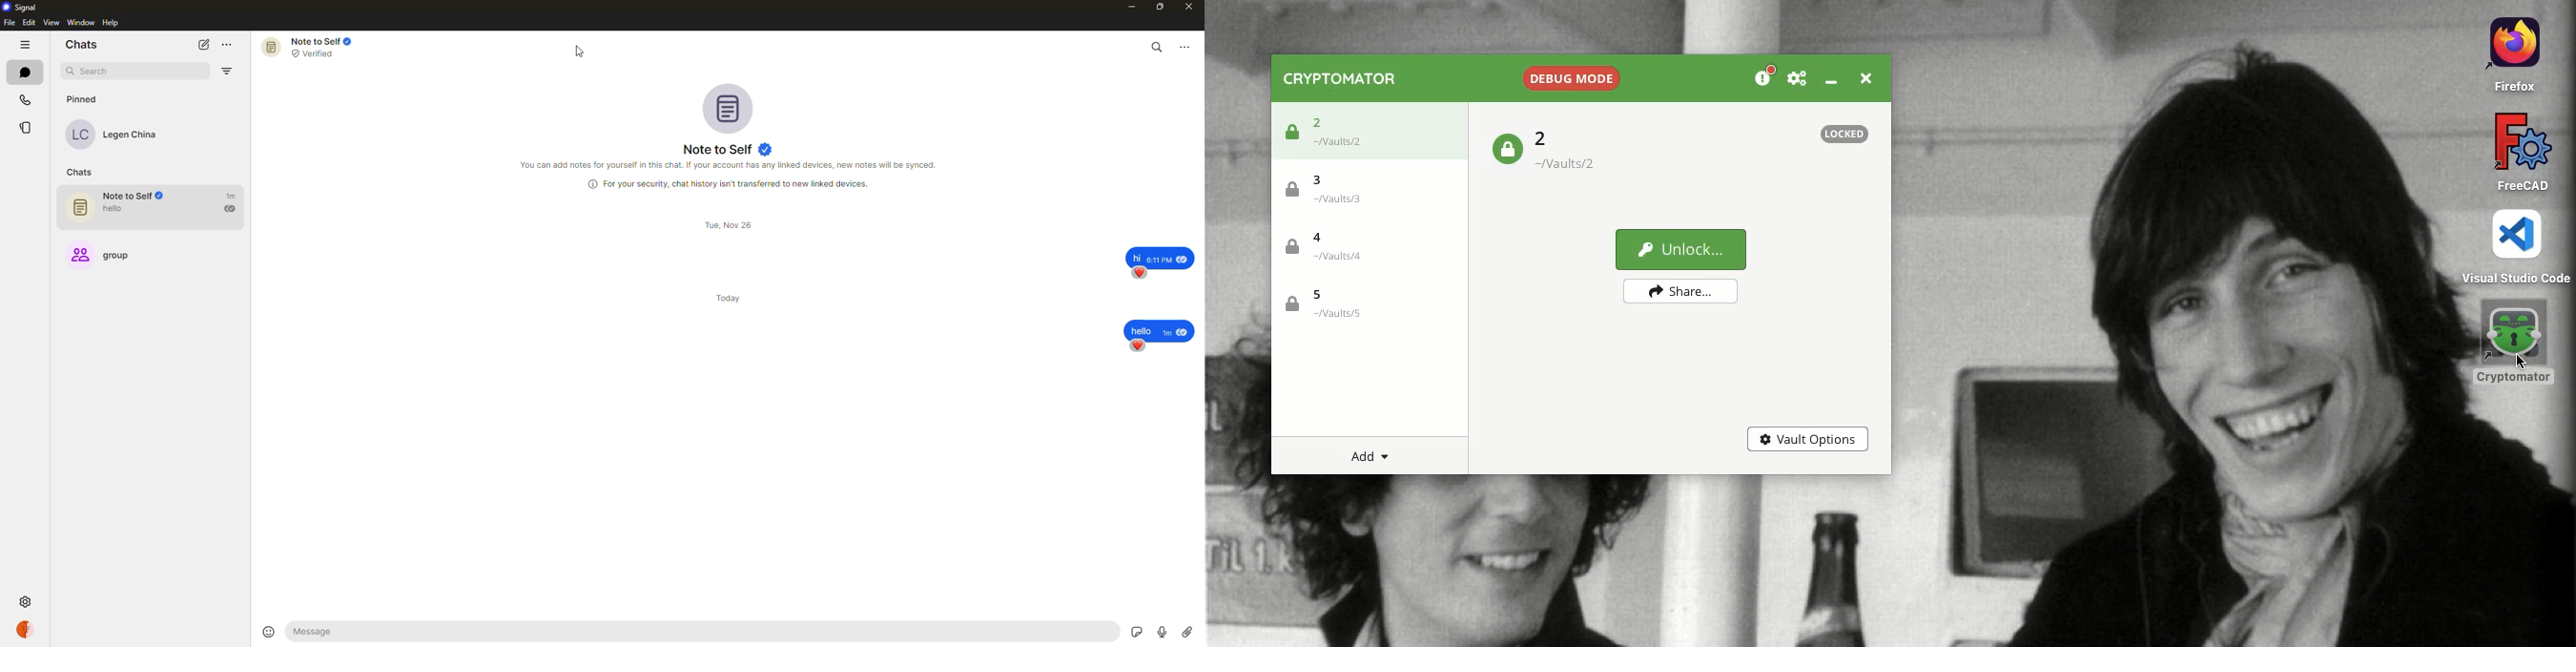  I want to click on profile pic, so click(732, 107).